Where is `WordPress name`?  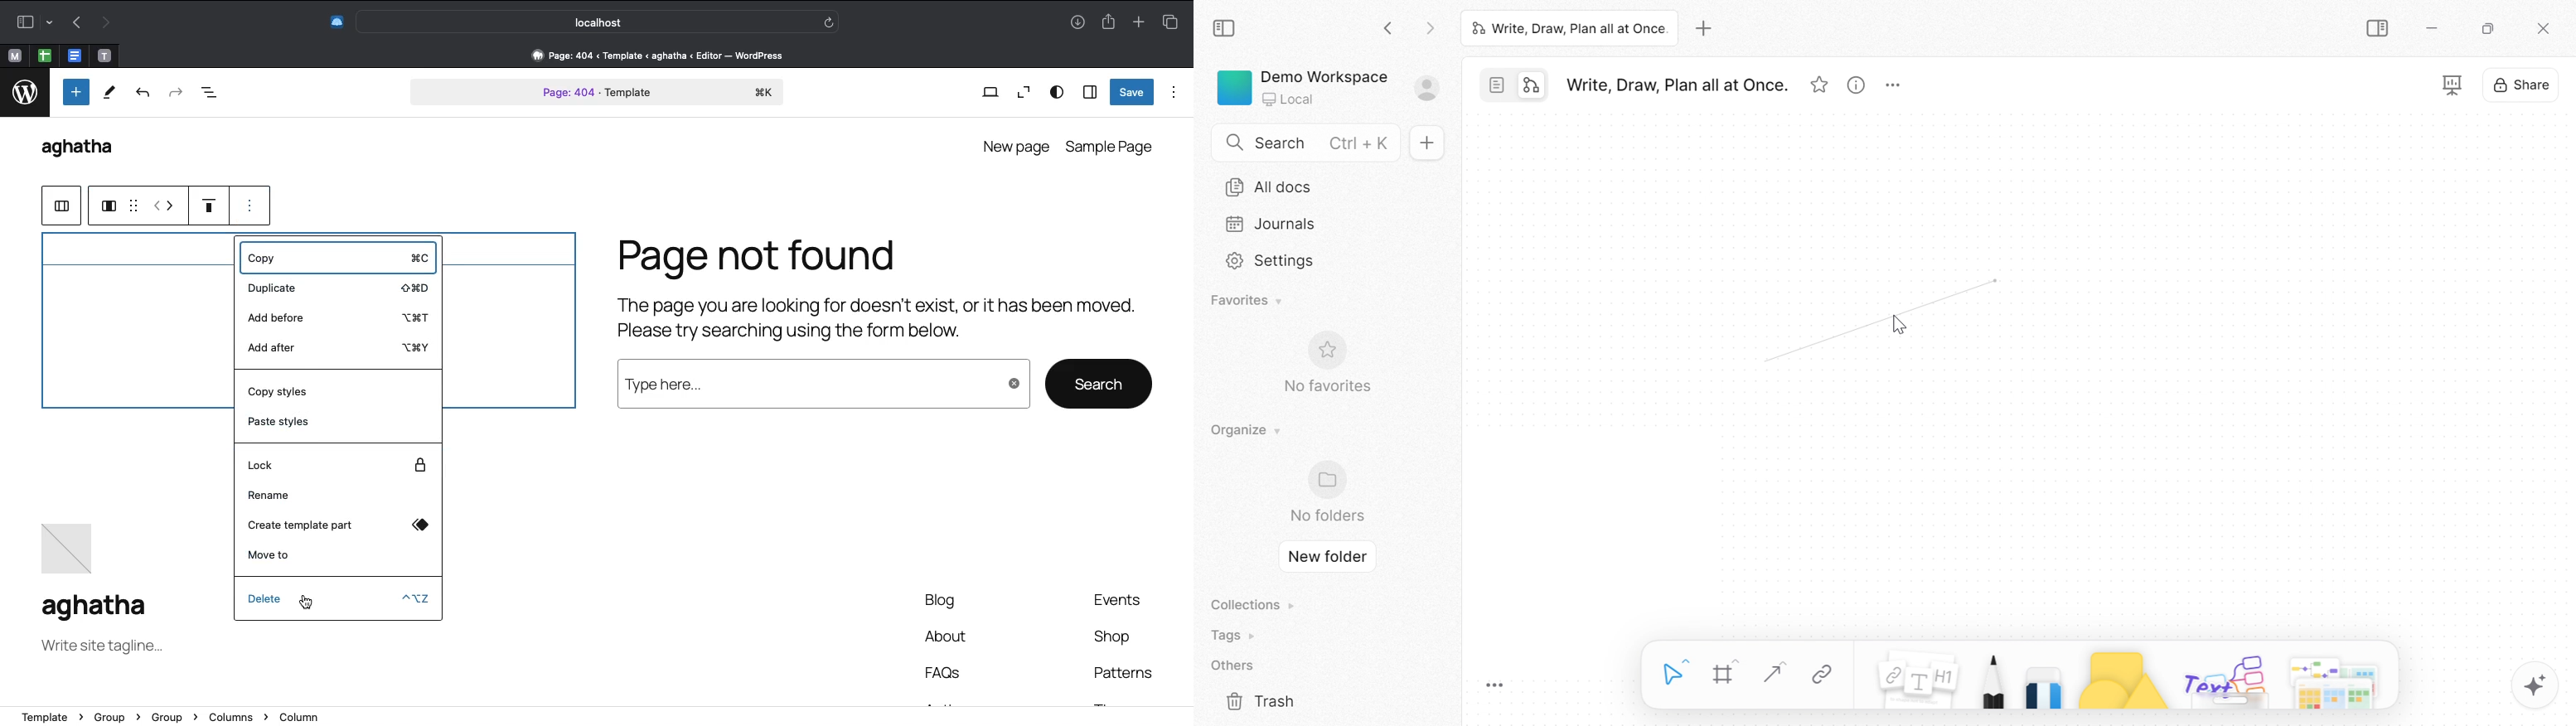 WordPress name is located at coordinates (85, 149).